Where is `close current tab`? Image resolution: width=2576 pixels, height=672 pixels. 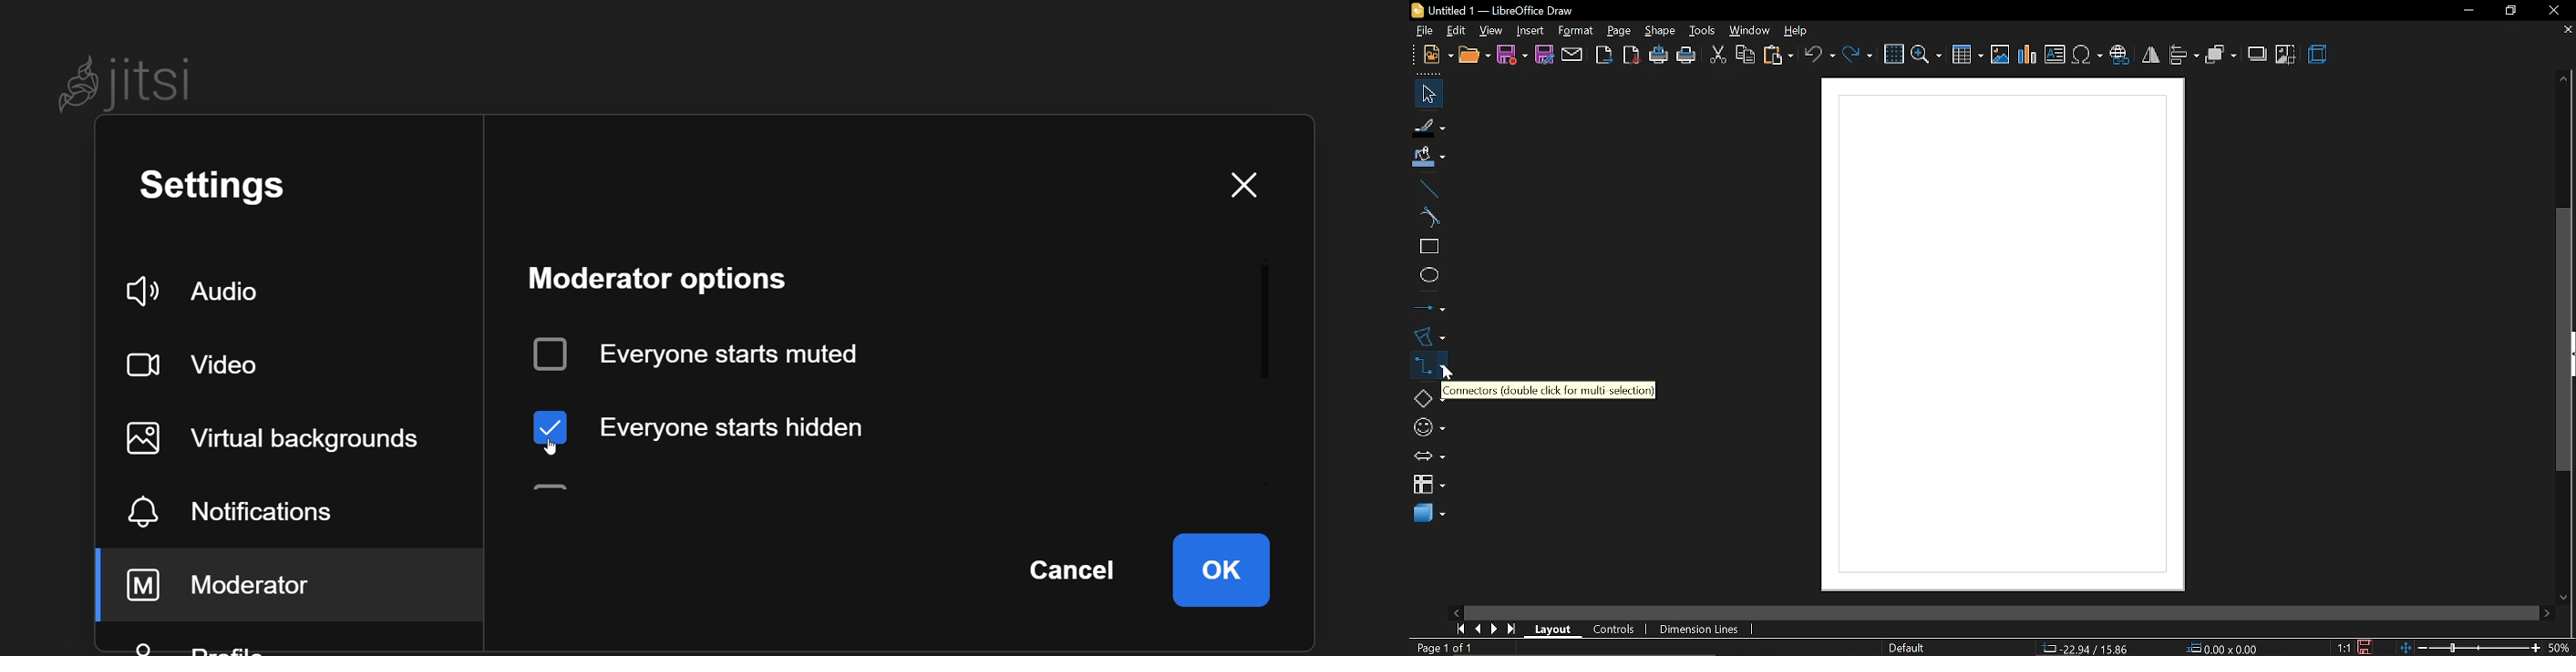
close current tab is located at coordinates (2567, 34).